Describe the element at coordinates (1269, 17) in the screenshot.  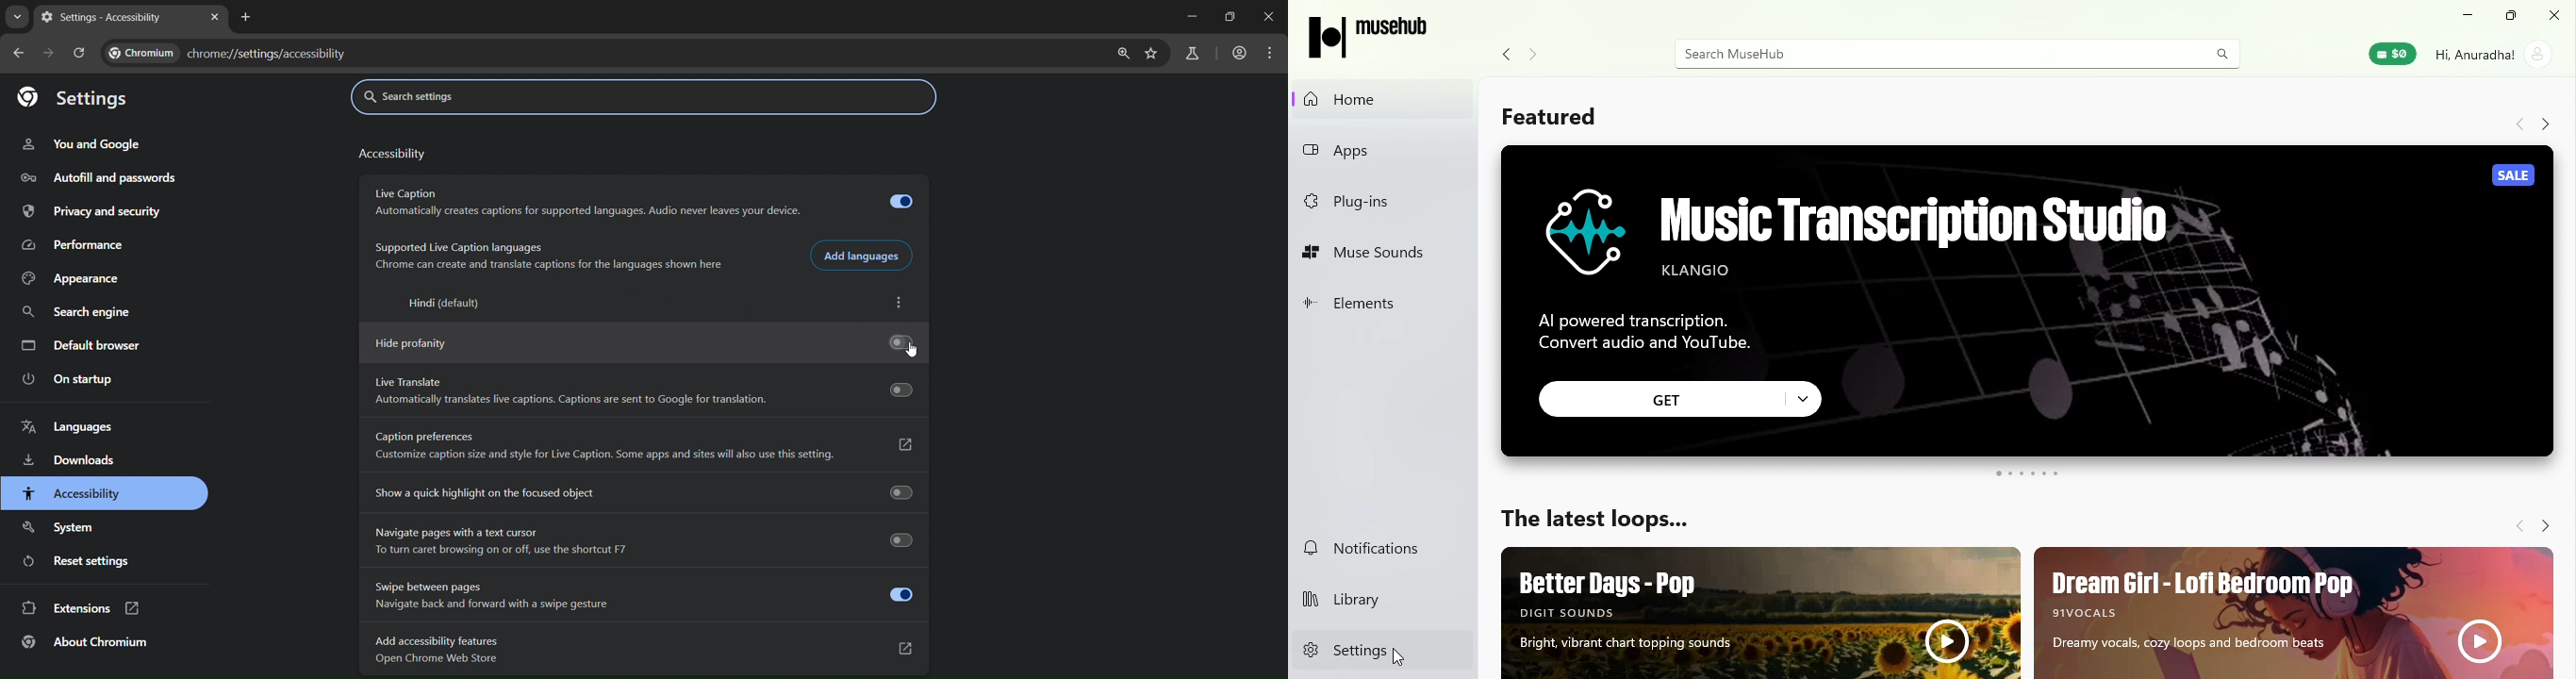
I see `close` at that location.